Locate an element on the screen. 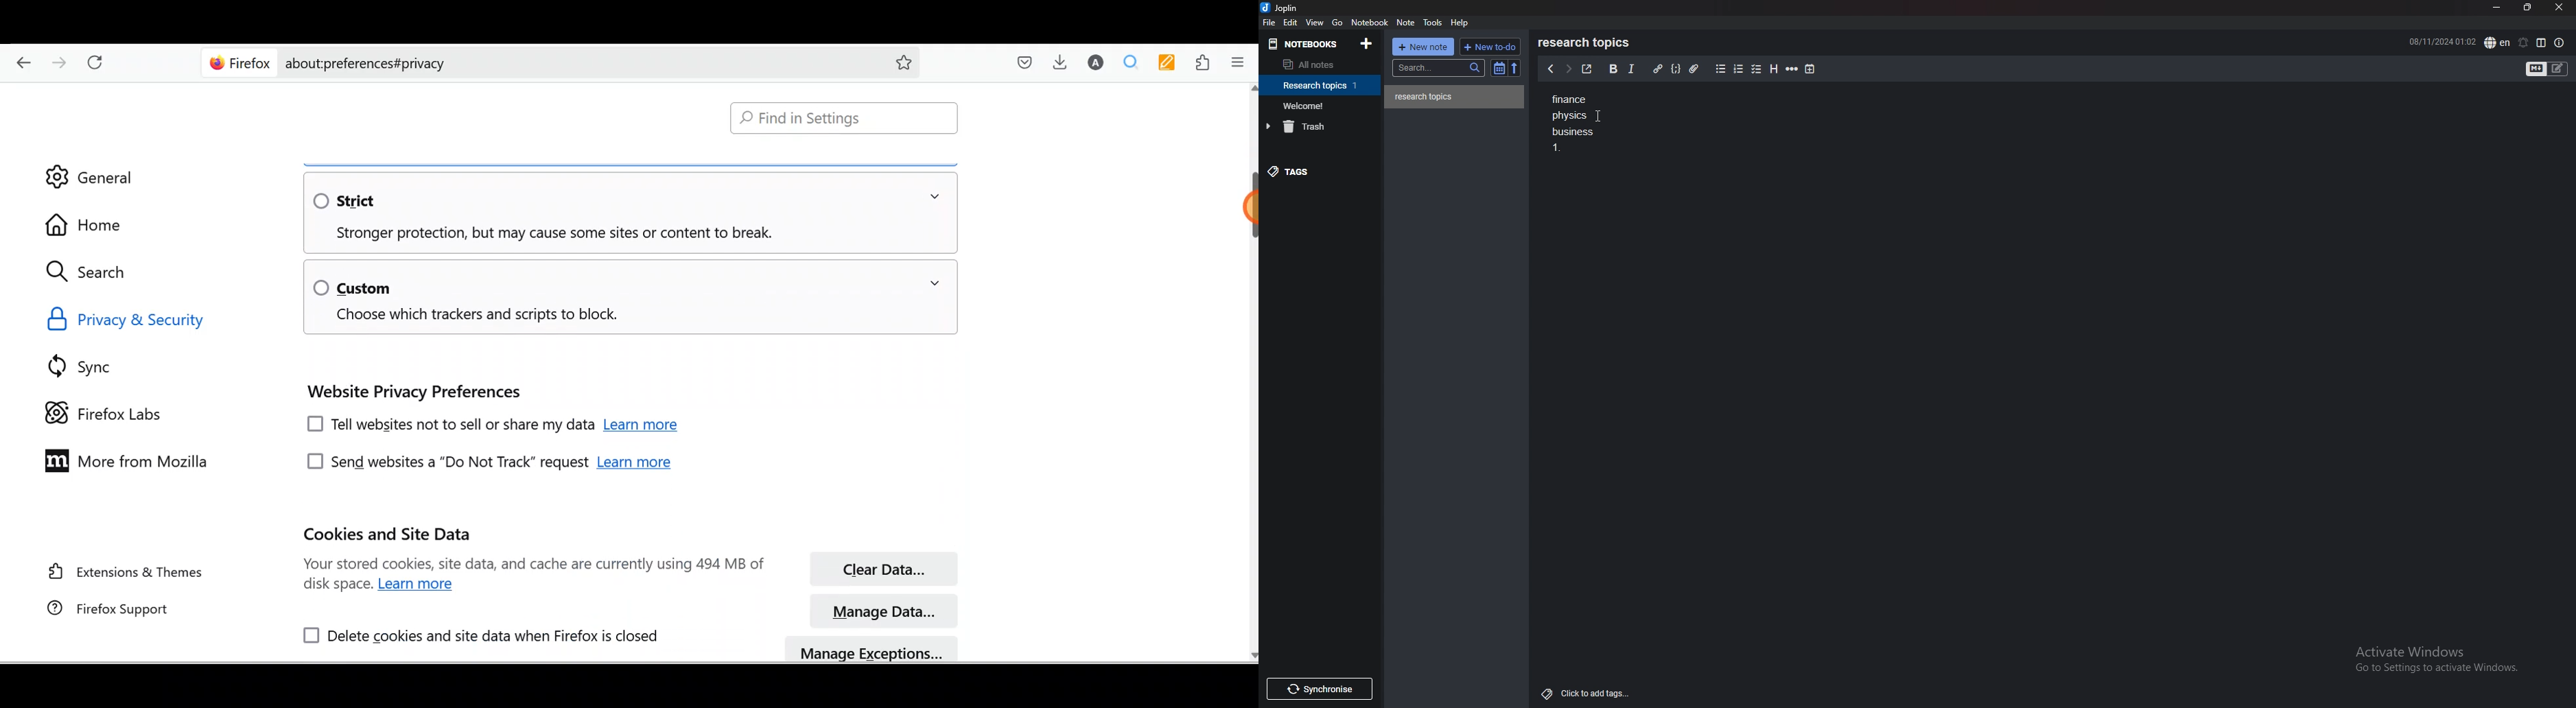  notebooks is located at coordinates (1305, 43).